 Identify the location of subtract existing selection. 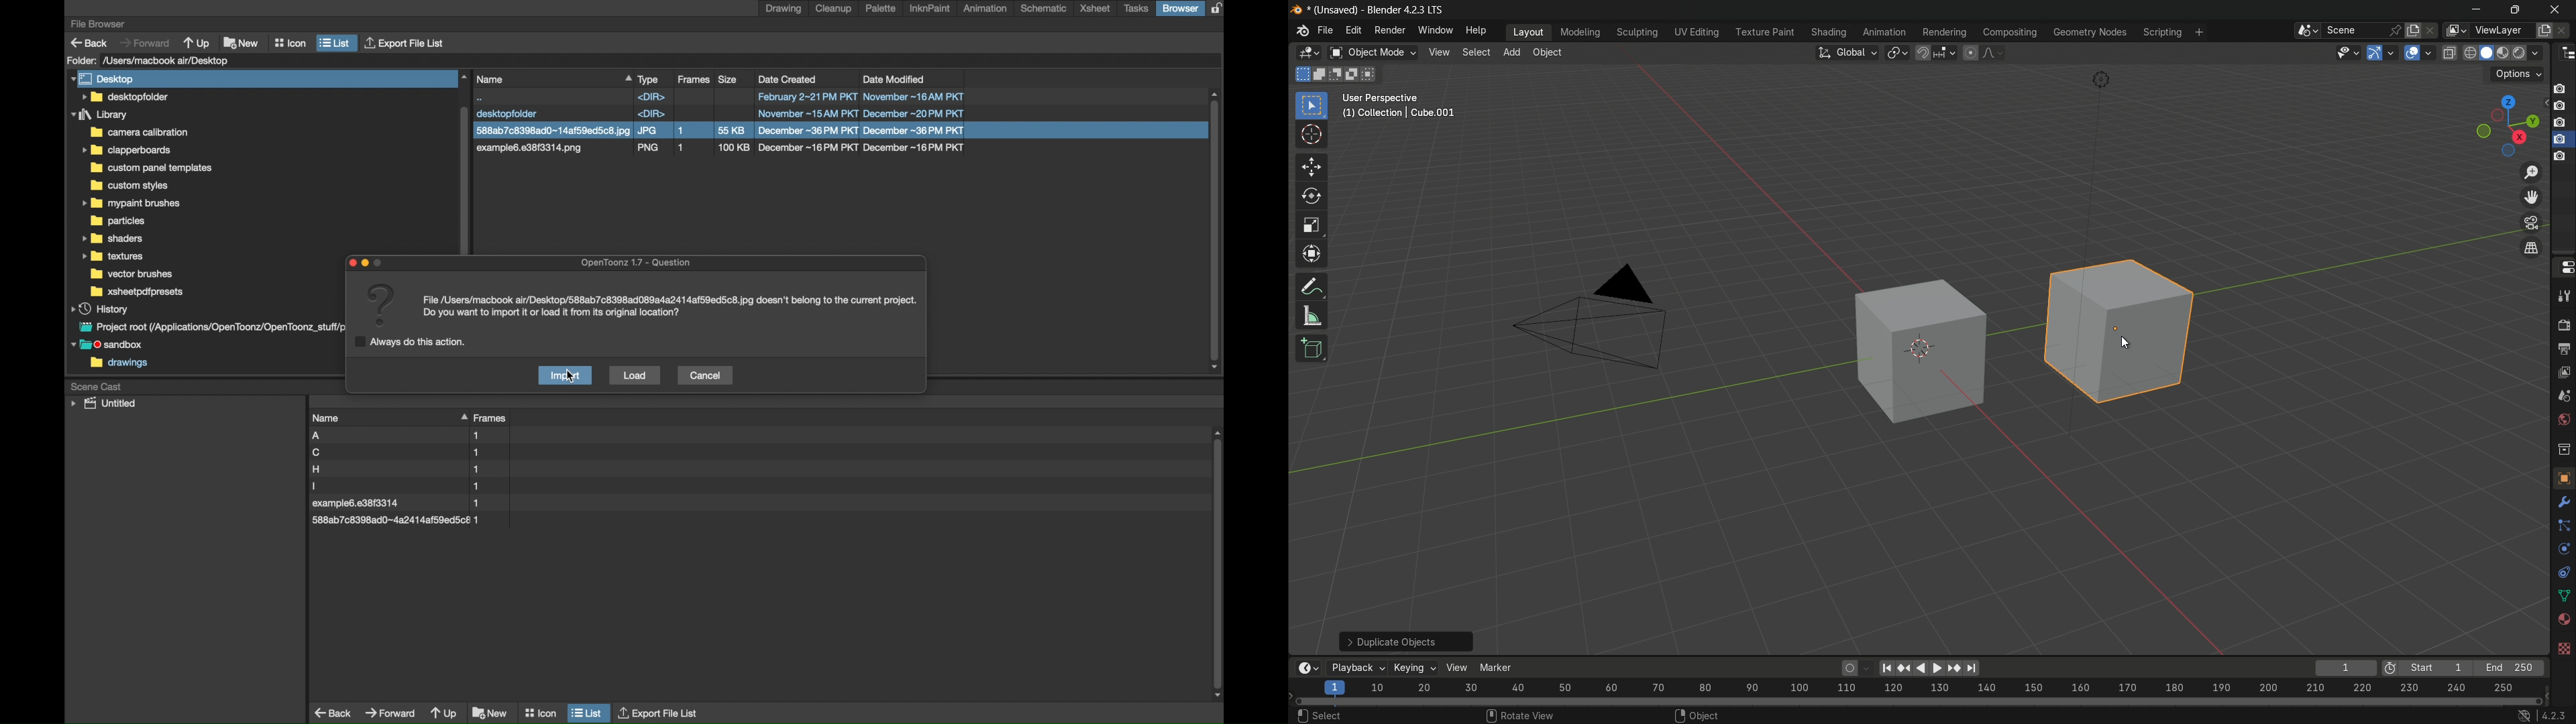
(1337, 74).